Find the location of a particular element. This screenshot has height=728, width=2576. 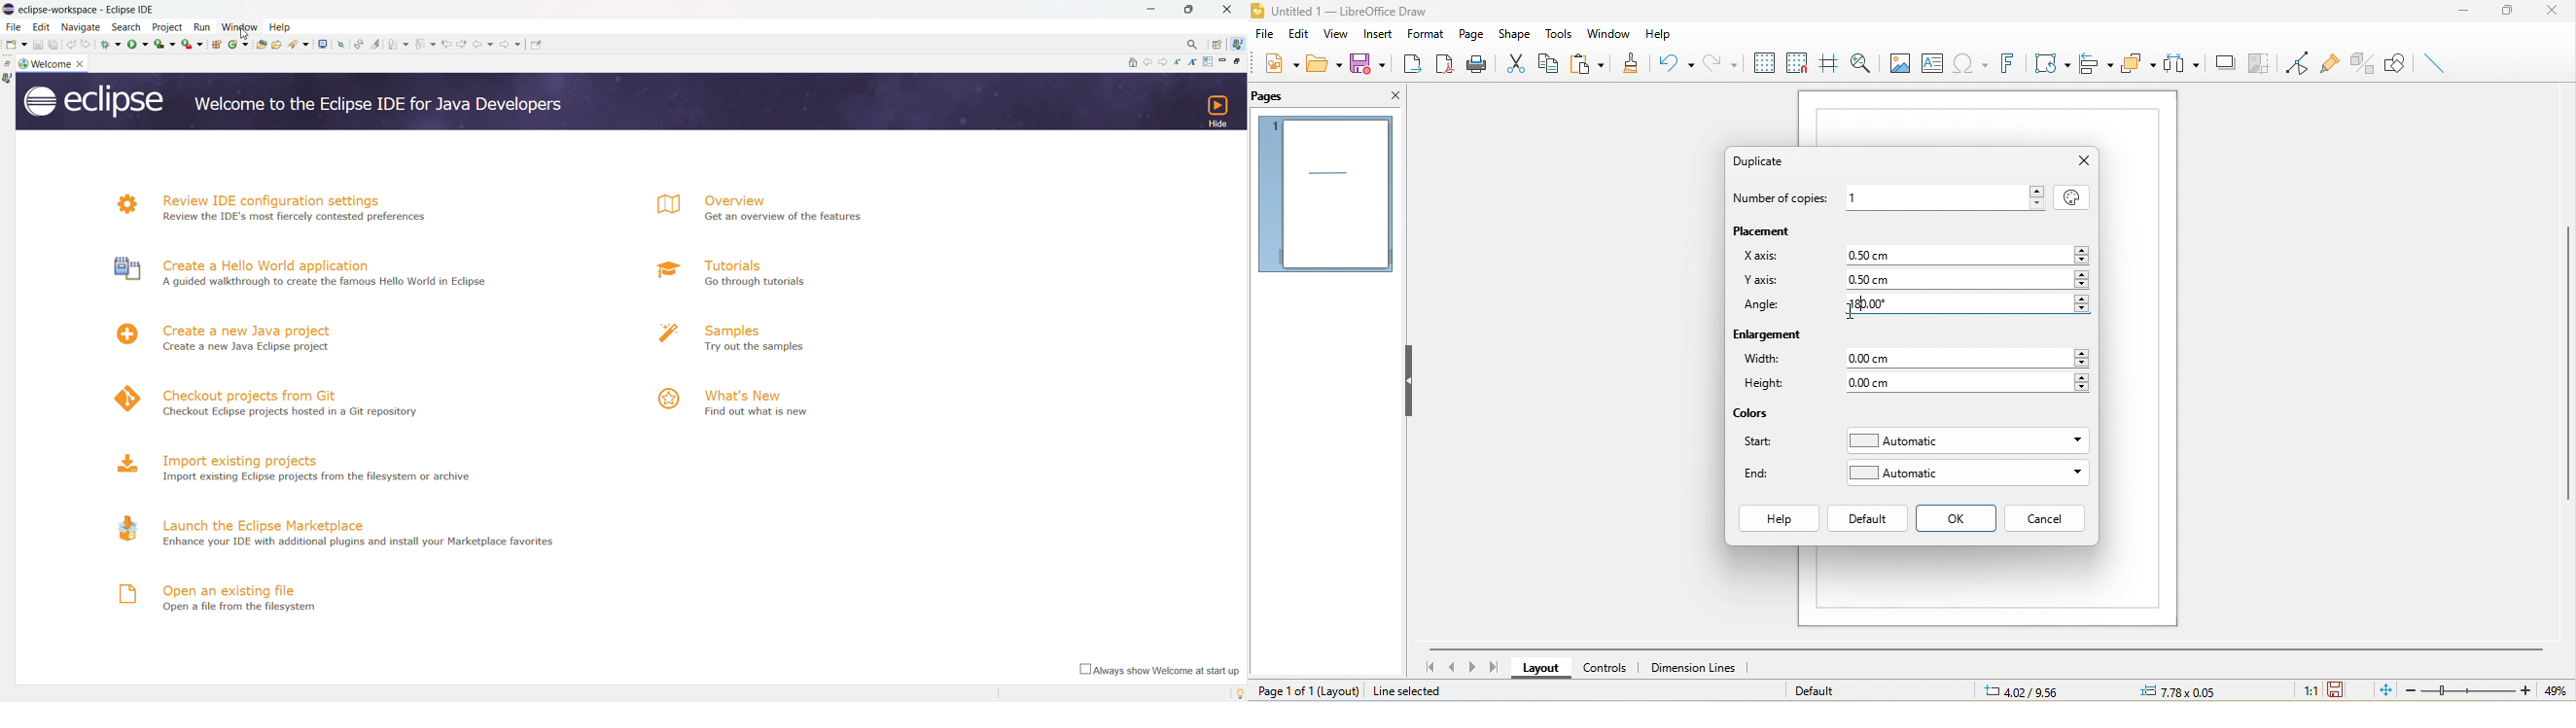

gluepoint function is located at coordinates (2328, 60).